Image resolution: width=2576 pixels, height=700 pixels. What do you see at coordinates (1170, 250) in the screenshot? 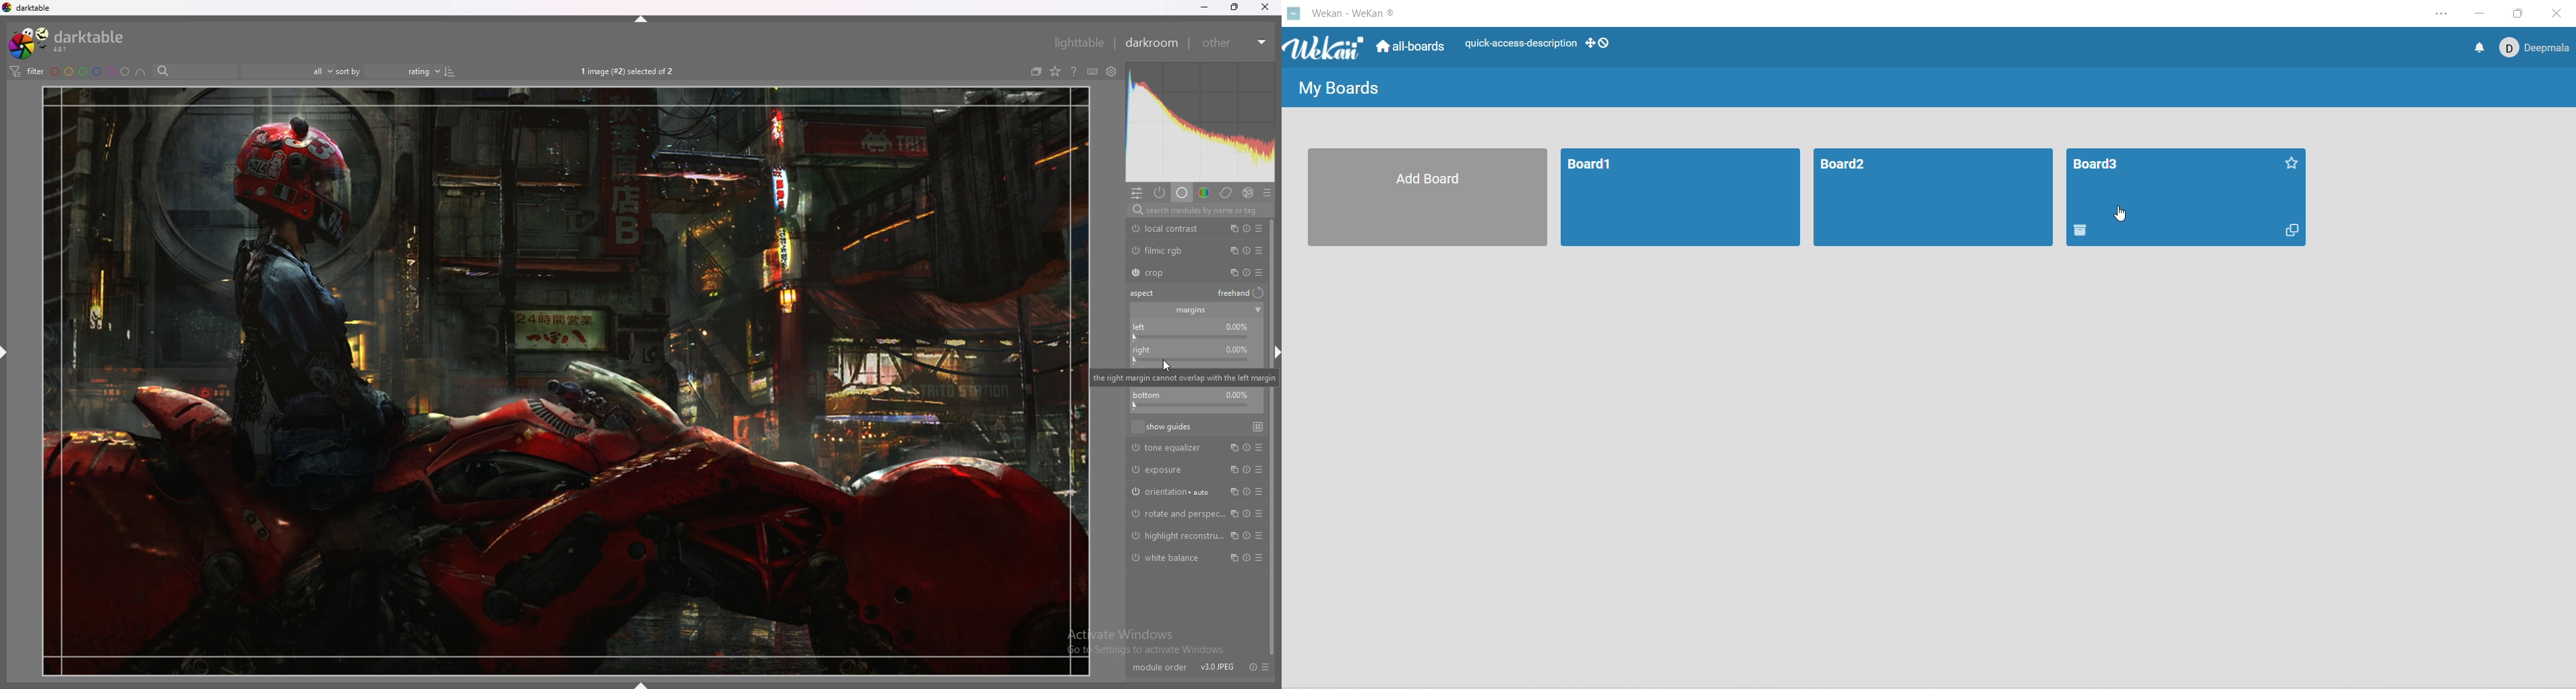
I see `filmic rgb` at bounding box center [1170, 250].